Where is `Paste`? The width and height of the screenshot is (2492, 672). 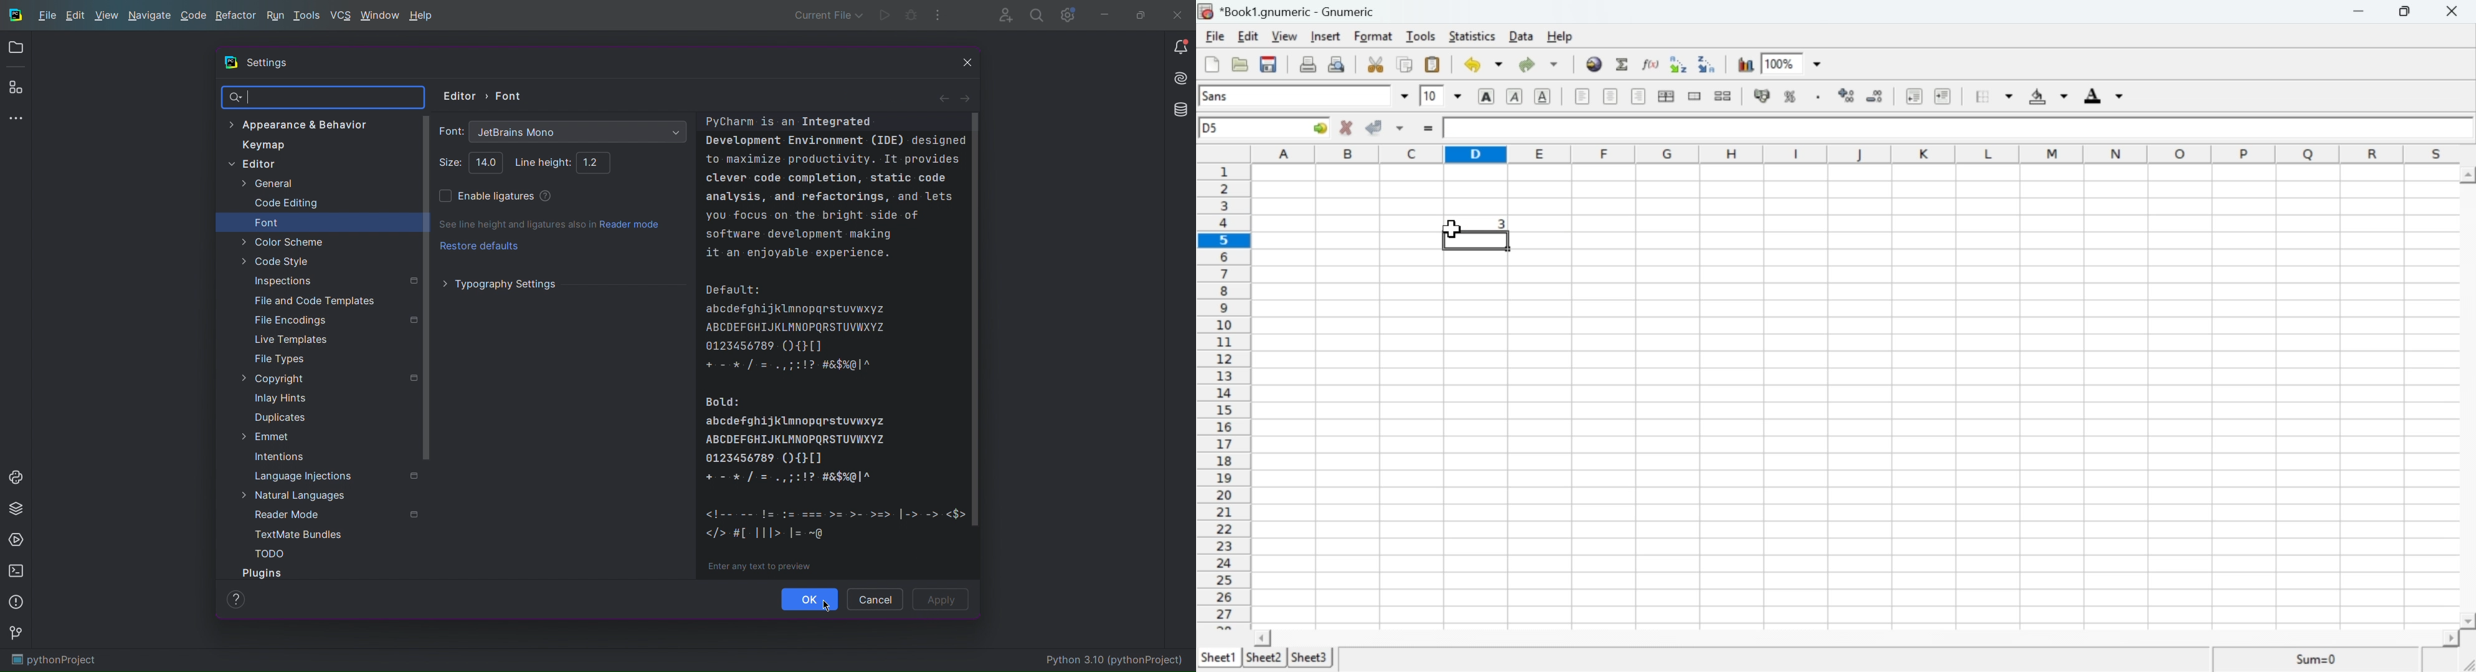
Paste is located at coordinates (1432, 65).